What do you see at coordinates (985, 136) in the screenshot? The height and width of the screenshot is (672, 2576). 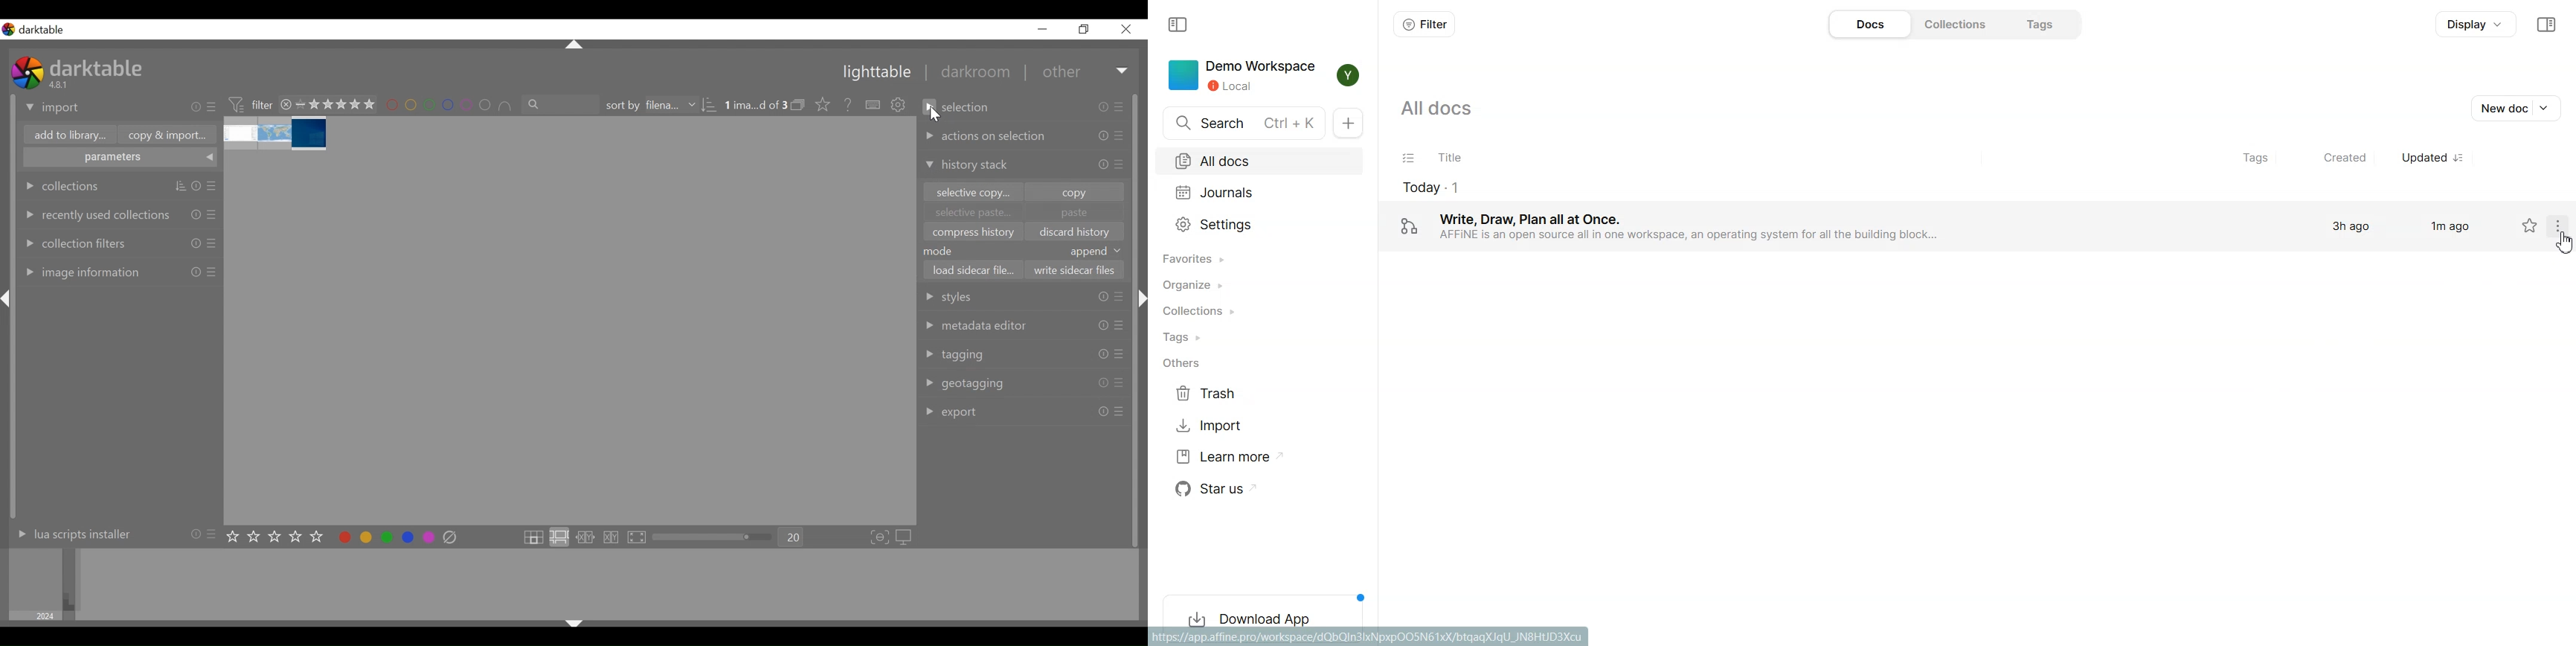 I see `actions on selection` at bounding box center [985, 136].